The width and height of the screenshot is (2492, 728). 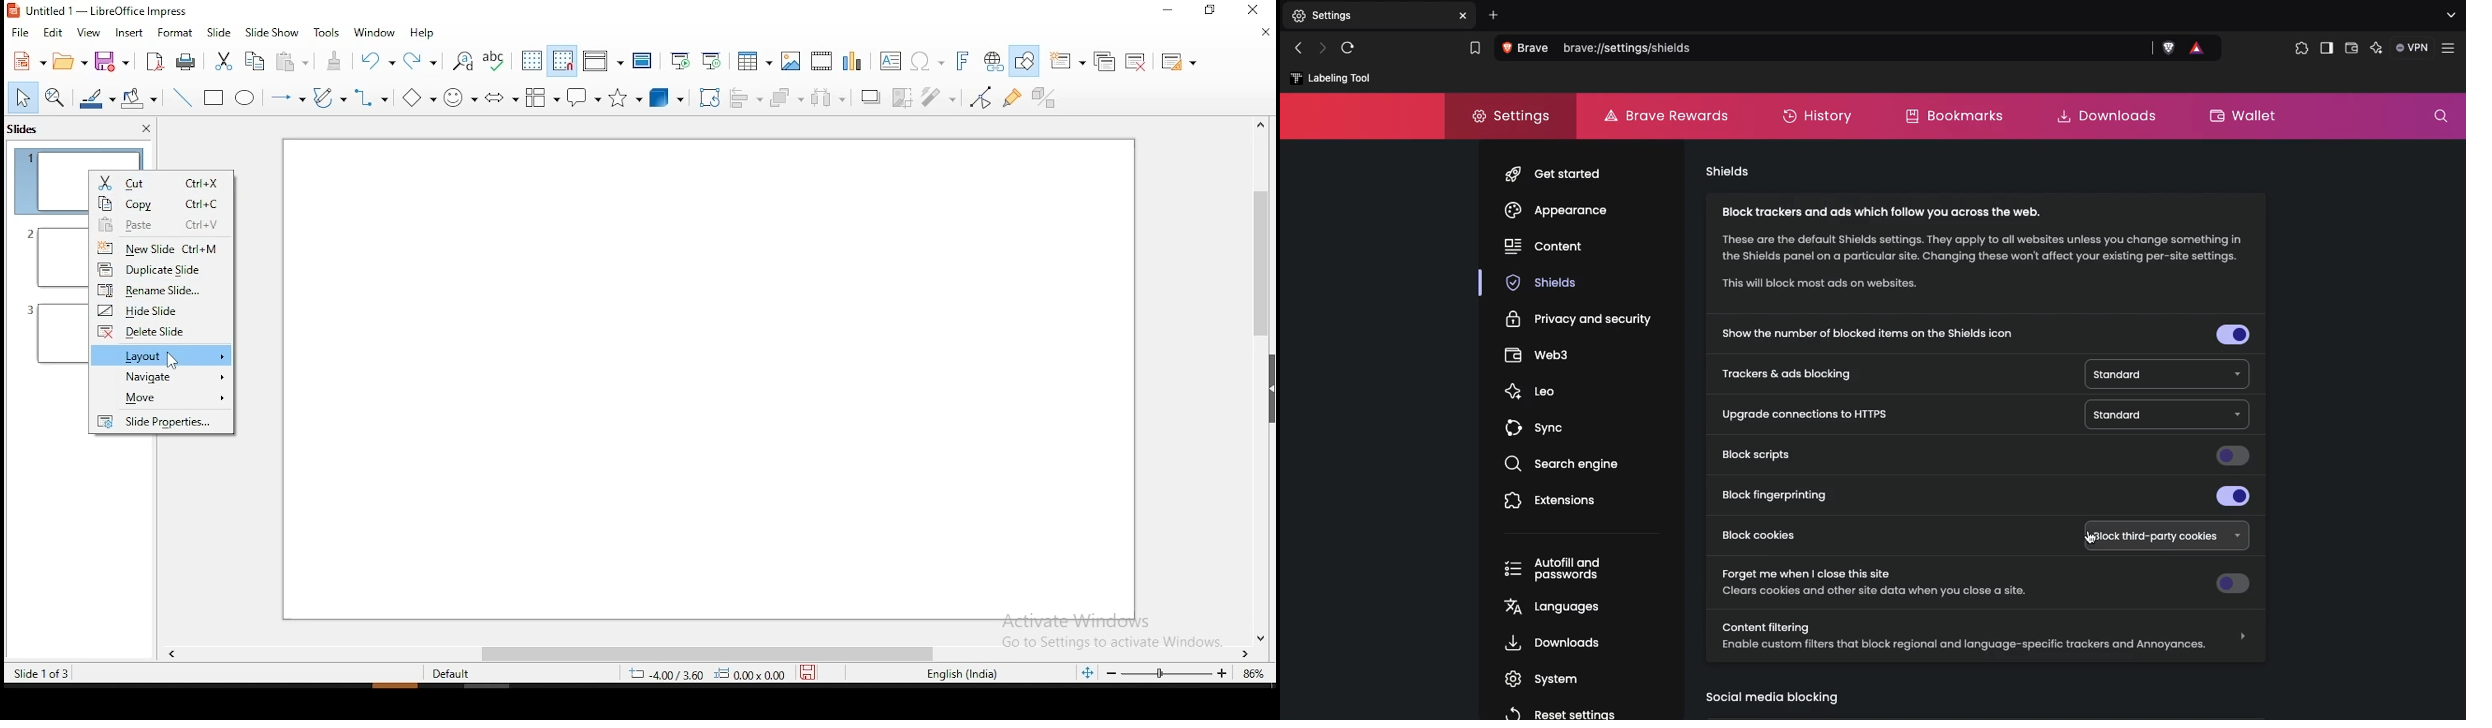 What do you see at coordinates (161, 310) in the screenshot?
I see `hide slide` at bounding box center [161, 310].